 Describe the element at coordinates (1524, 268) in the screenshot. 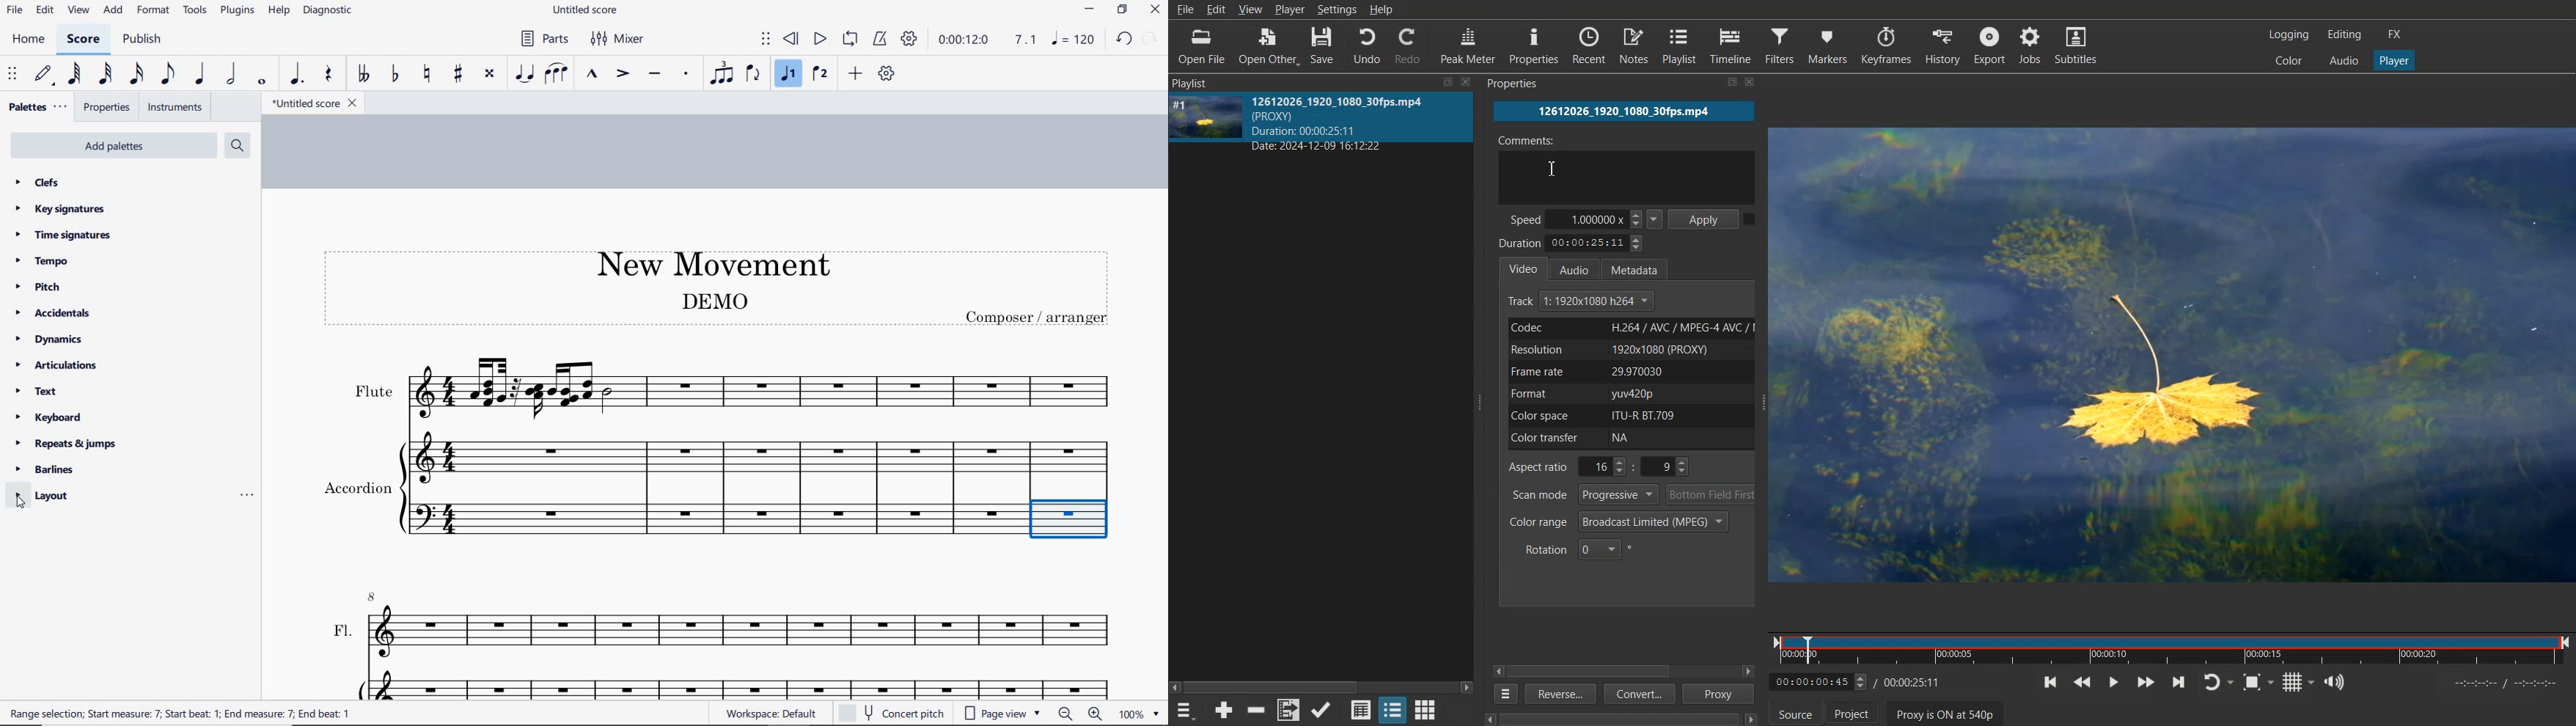

I see `Video` at that location.